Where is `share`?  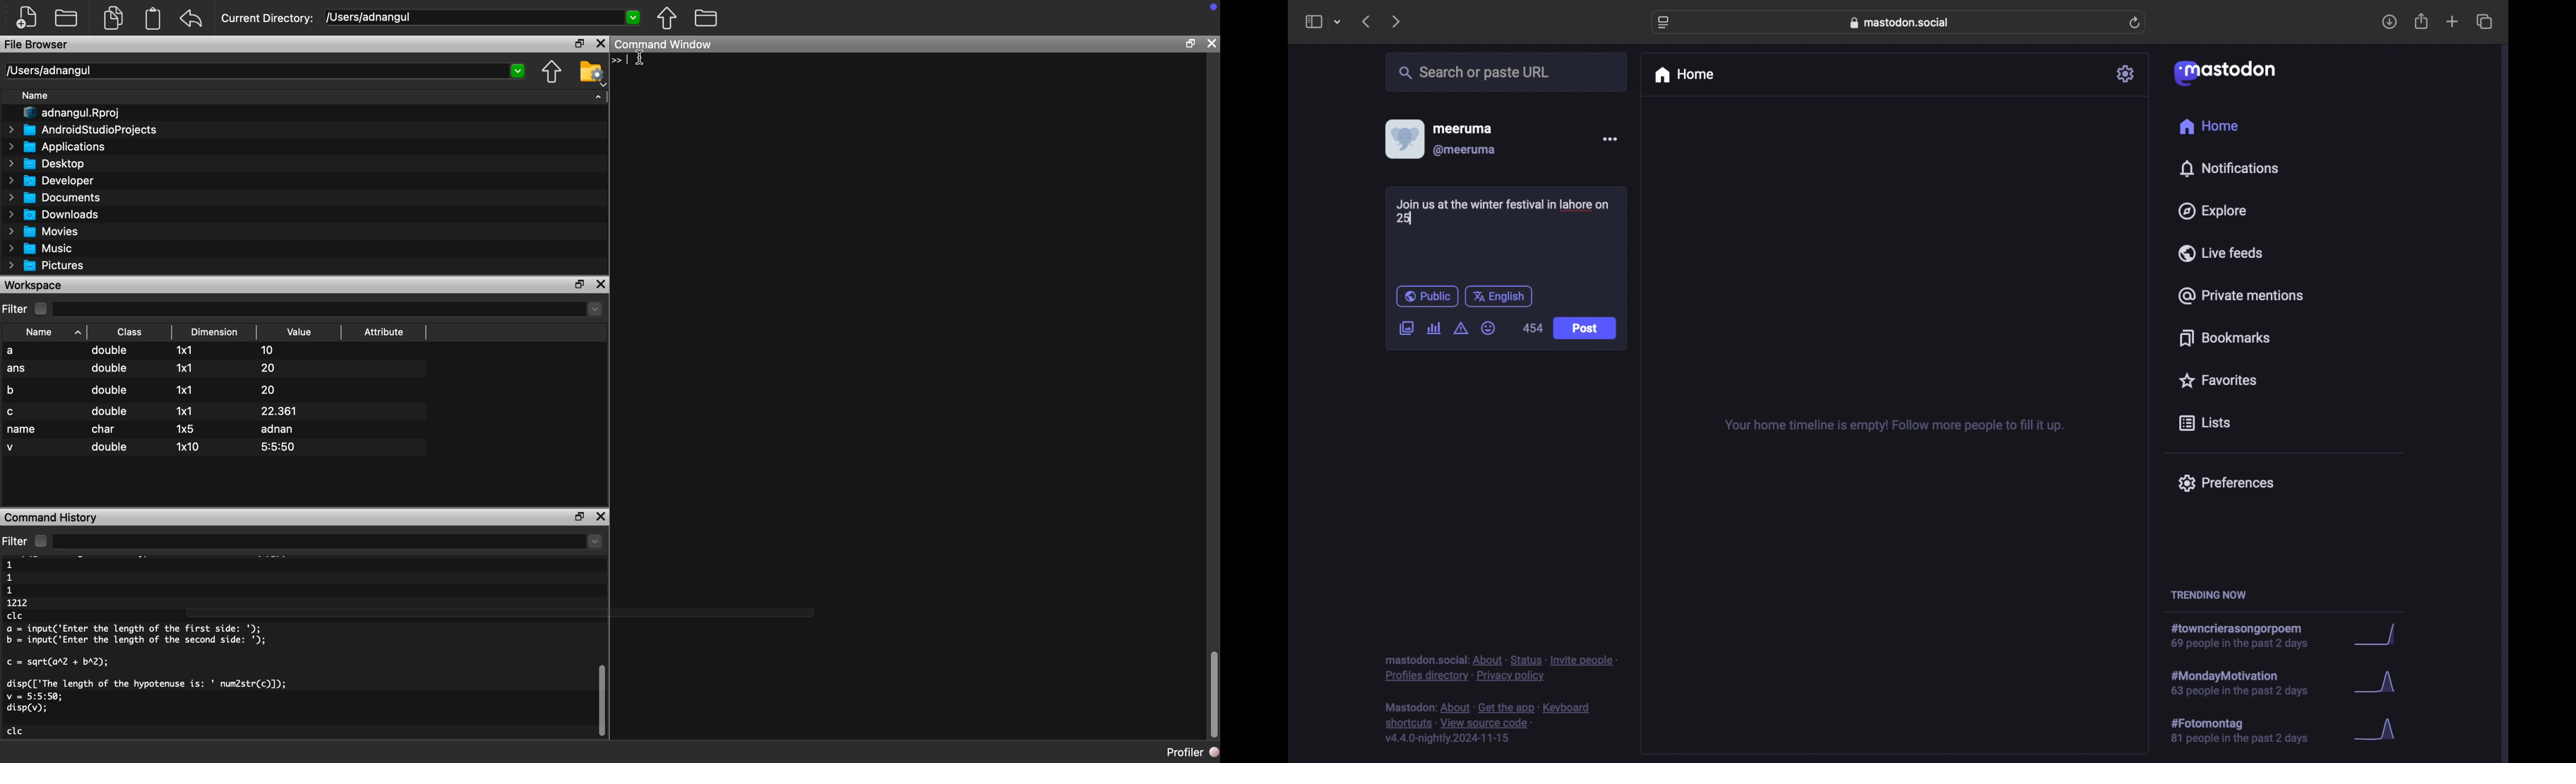 share is located at coordinates (2422, 22).